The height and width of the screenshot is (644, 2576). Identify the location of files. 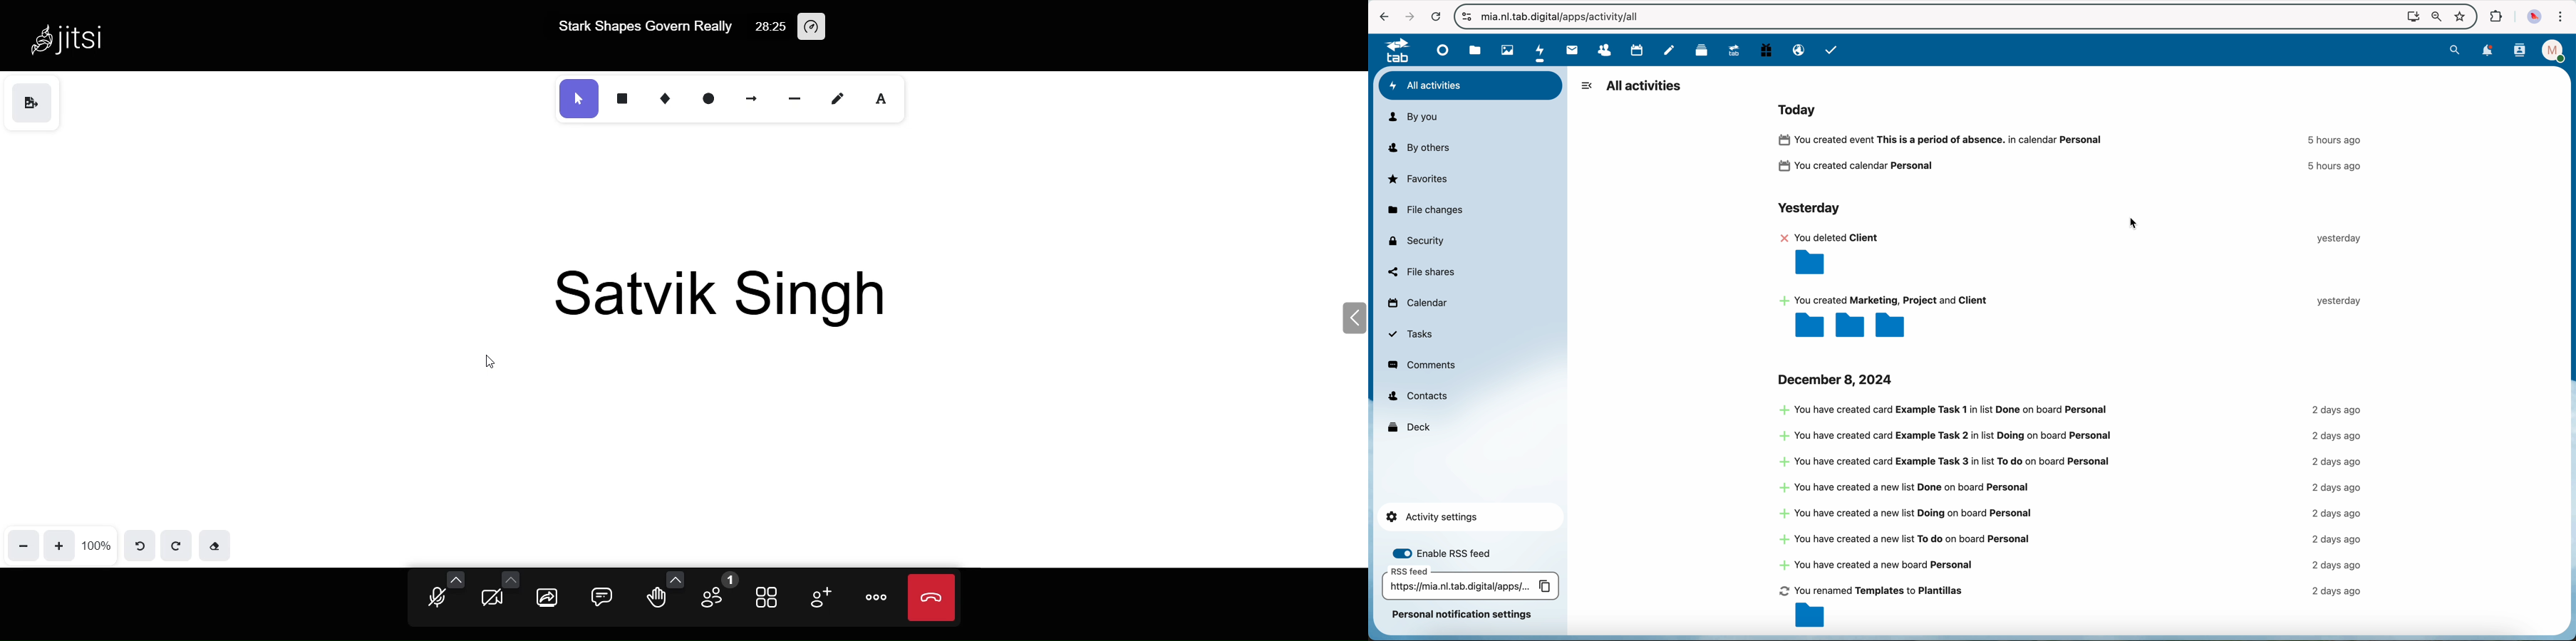
(1475, 50).